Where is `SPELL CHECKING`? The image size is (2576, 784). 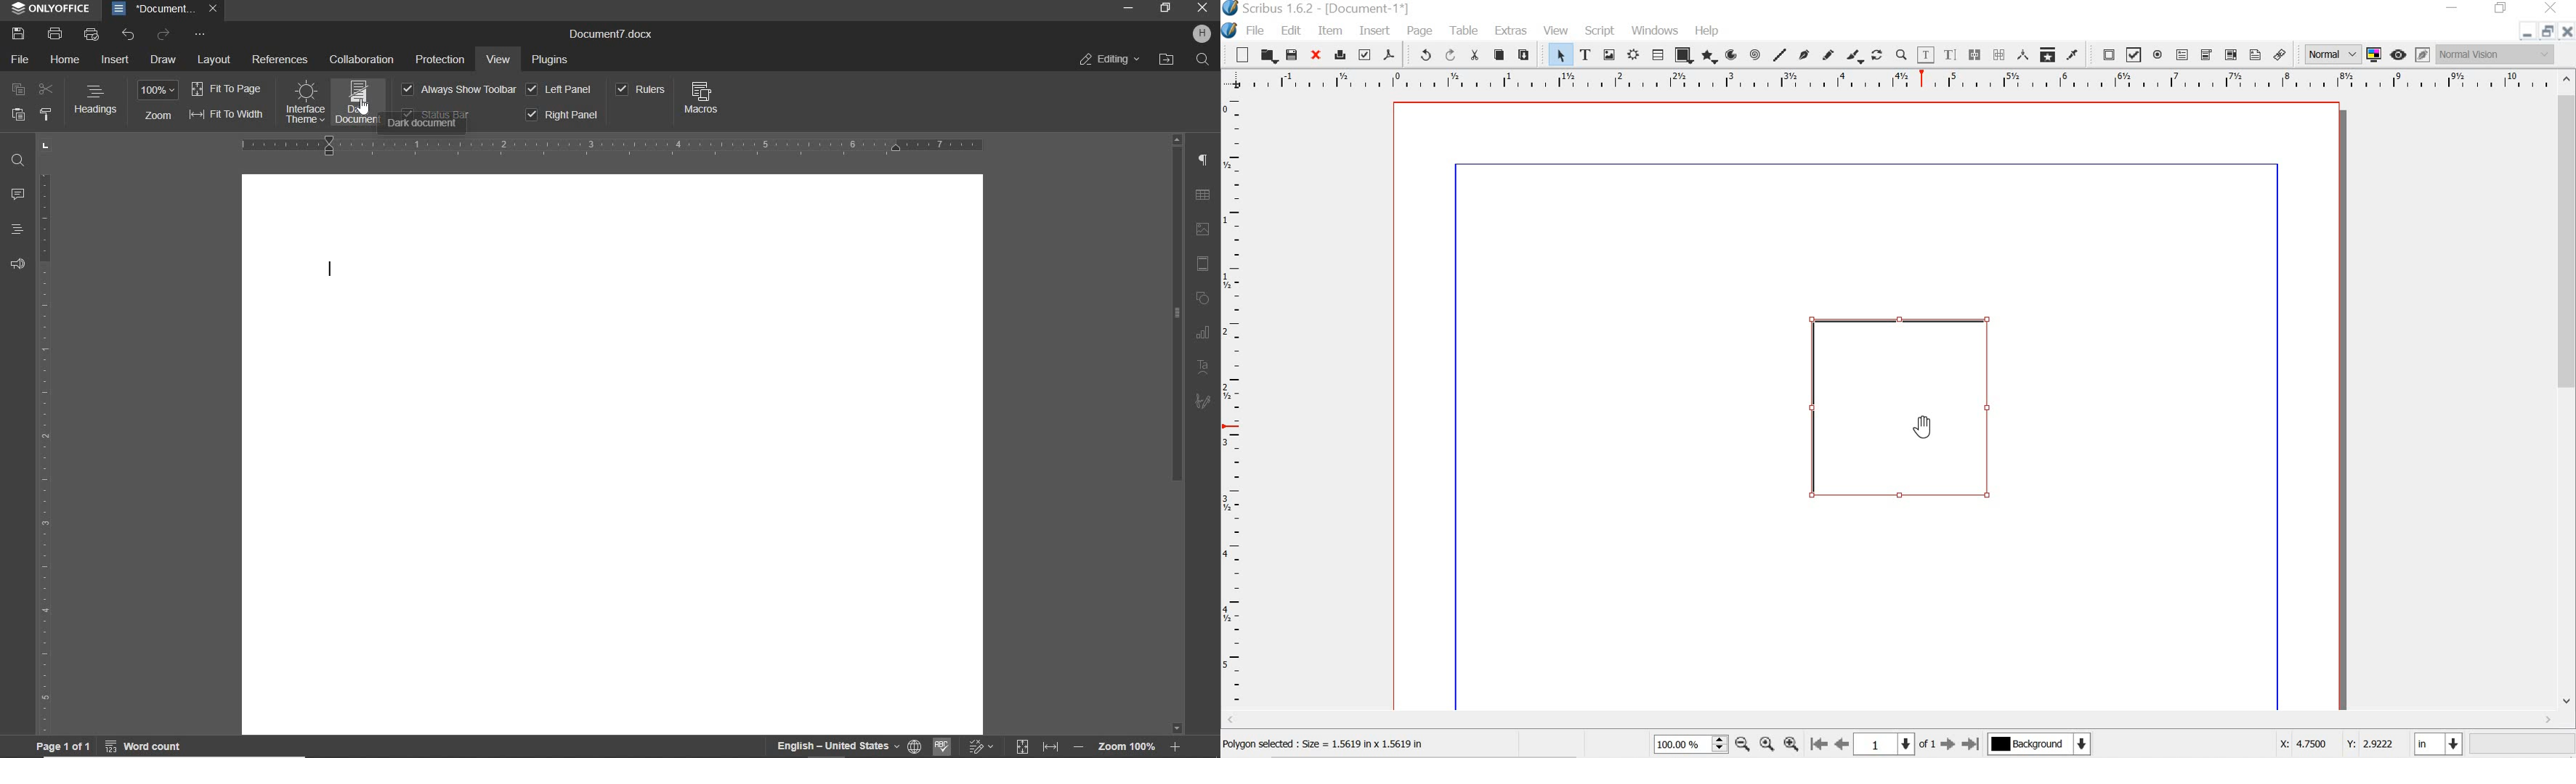 SPELL CHECKING is located at coordinates (943, 746).